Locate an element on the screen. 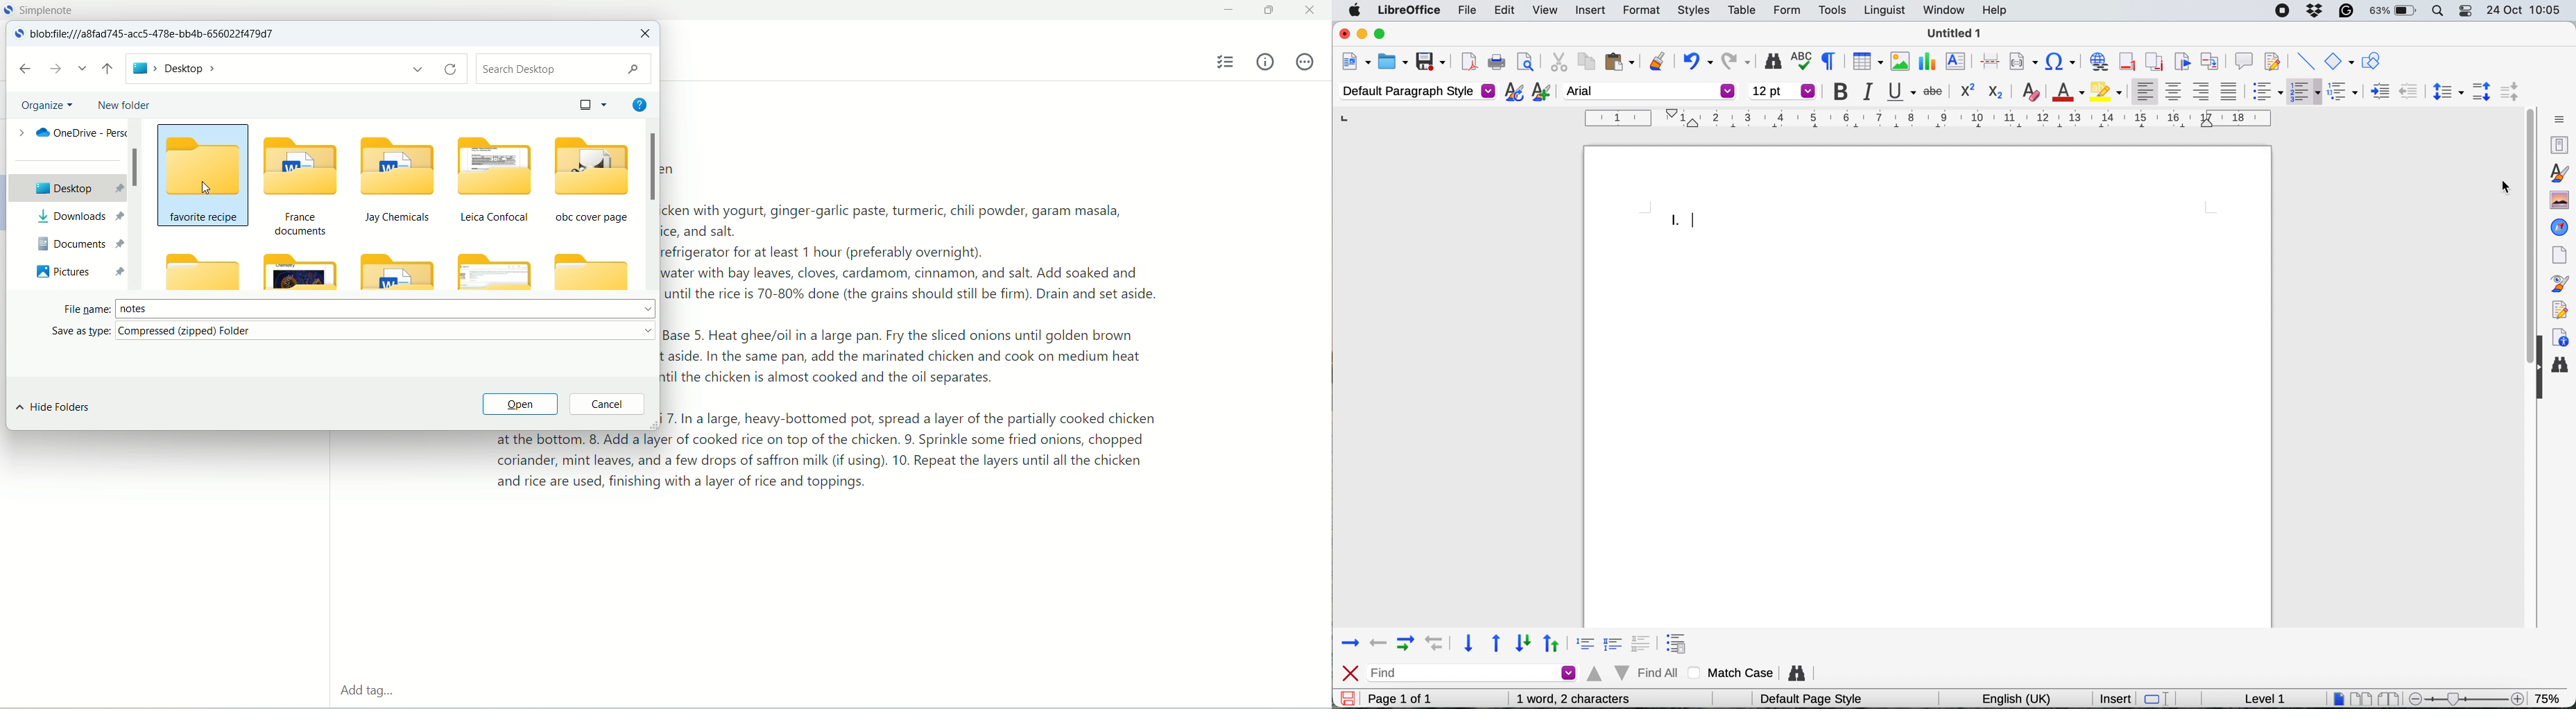 The image size is (2576, 728). libre office is located at coordinates (1408, 10).